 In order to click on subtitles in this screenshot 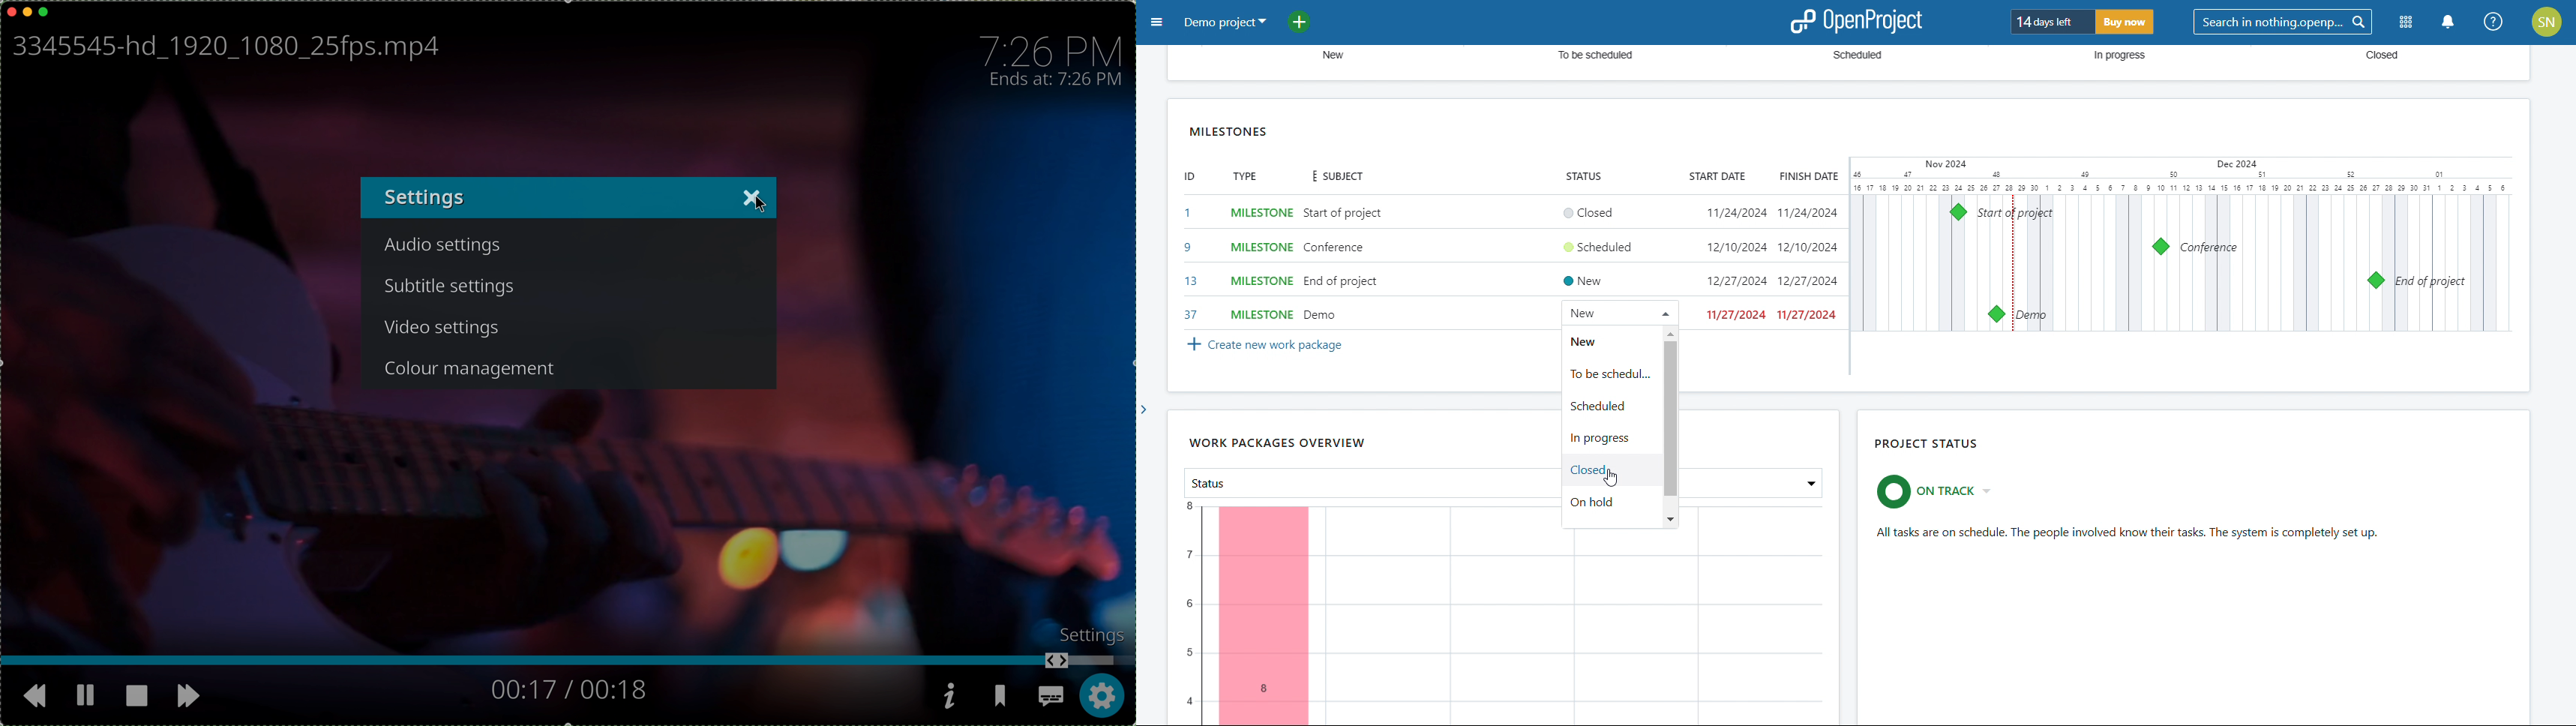, I will do `click(1051, 699)`.